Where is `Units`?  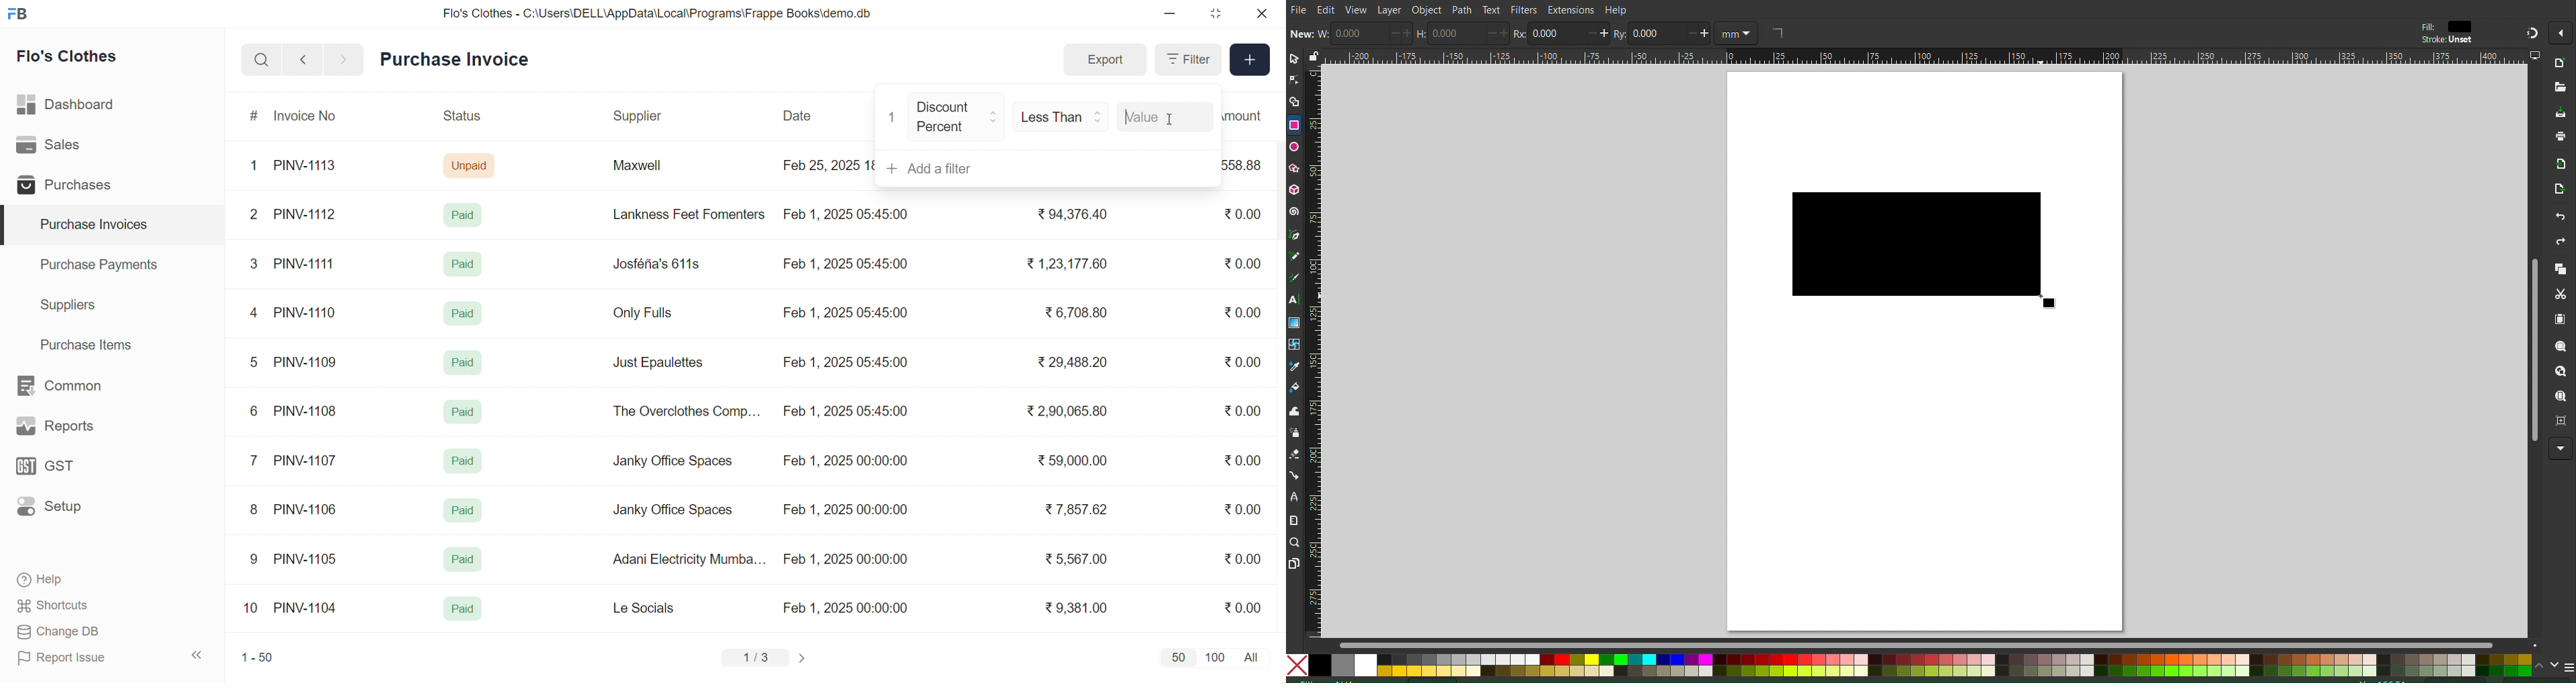
Units is located at coordinates (1736, 33).